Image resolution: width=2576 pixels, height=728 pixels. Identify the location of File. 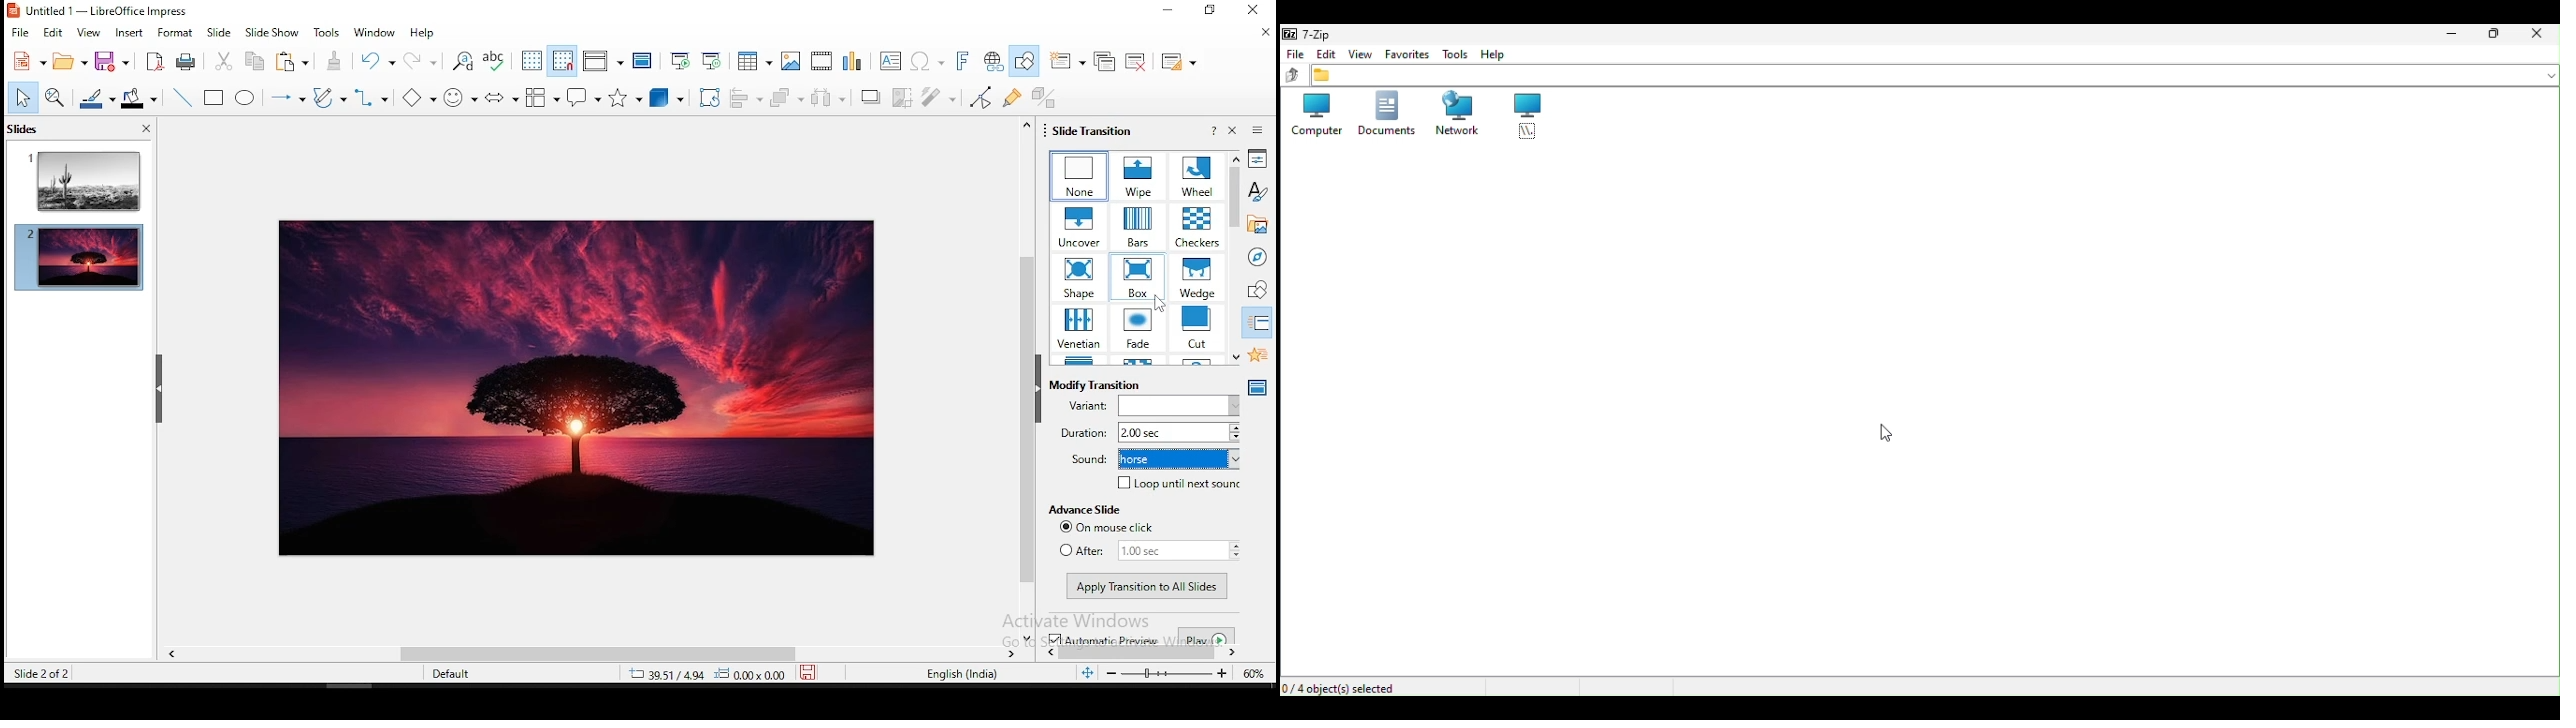
(1296, 57).